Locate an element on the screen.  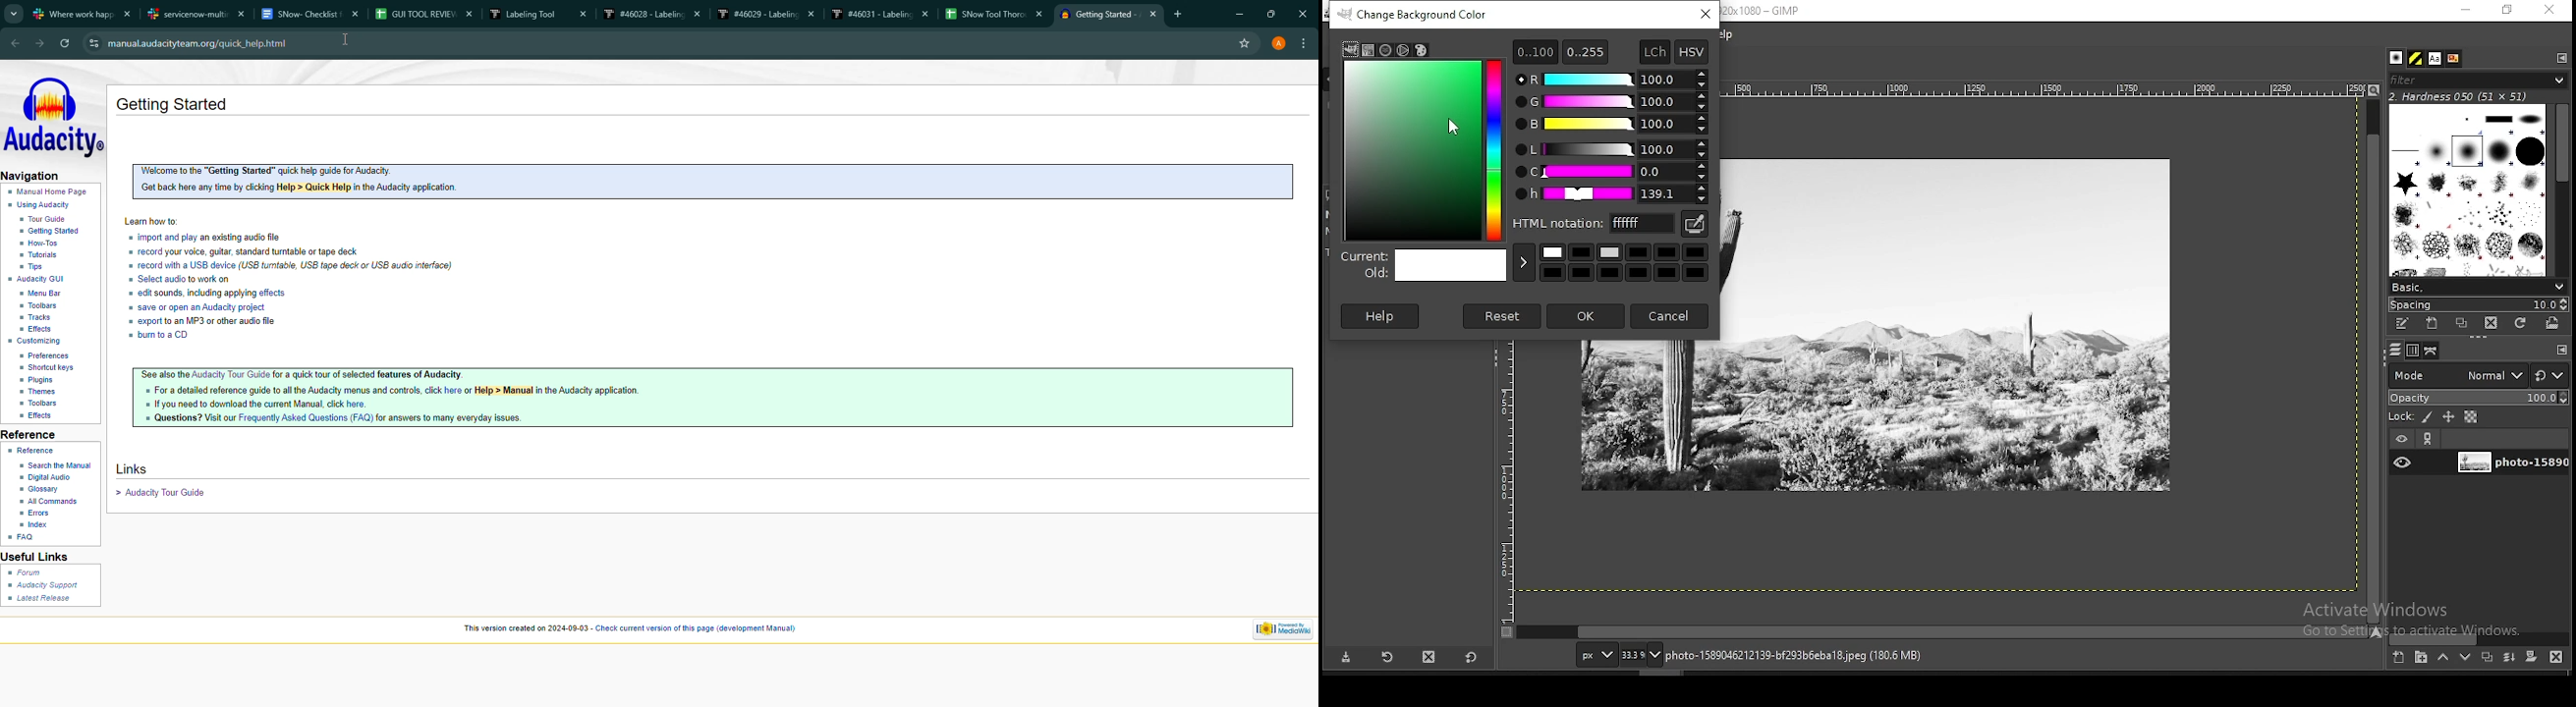
links is located at coordinates (137, 470).